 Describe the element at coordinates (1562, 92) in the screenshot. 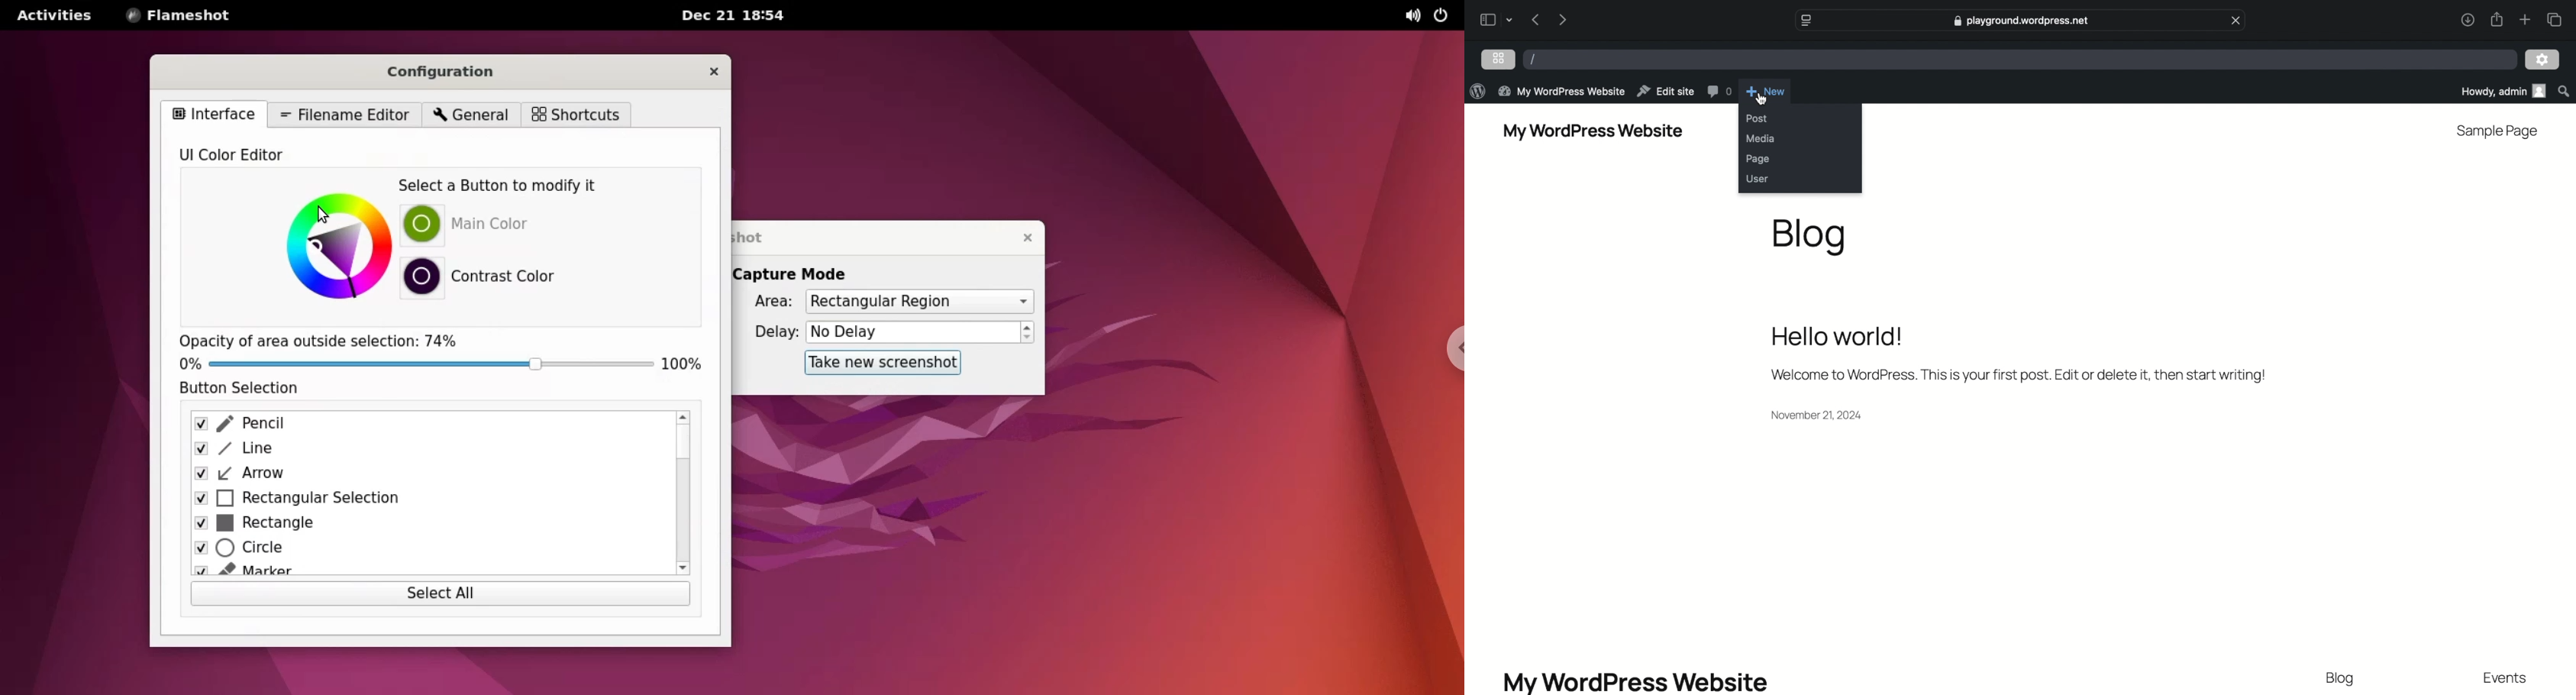

I see `my wordpress website` at that location.